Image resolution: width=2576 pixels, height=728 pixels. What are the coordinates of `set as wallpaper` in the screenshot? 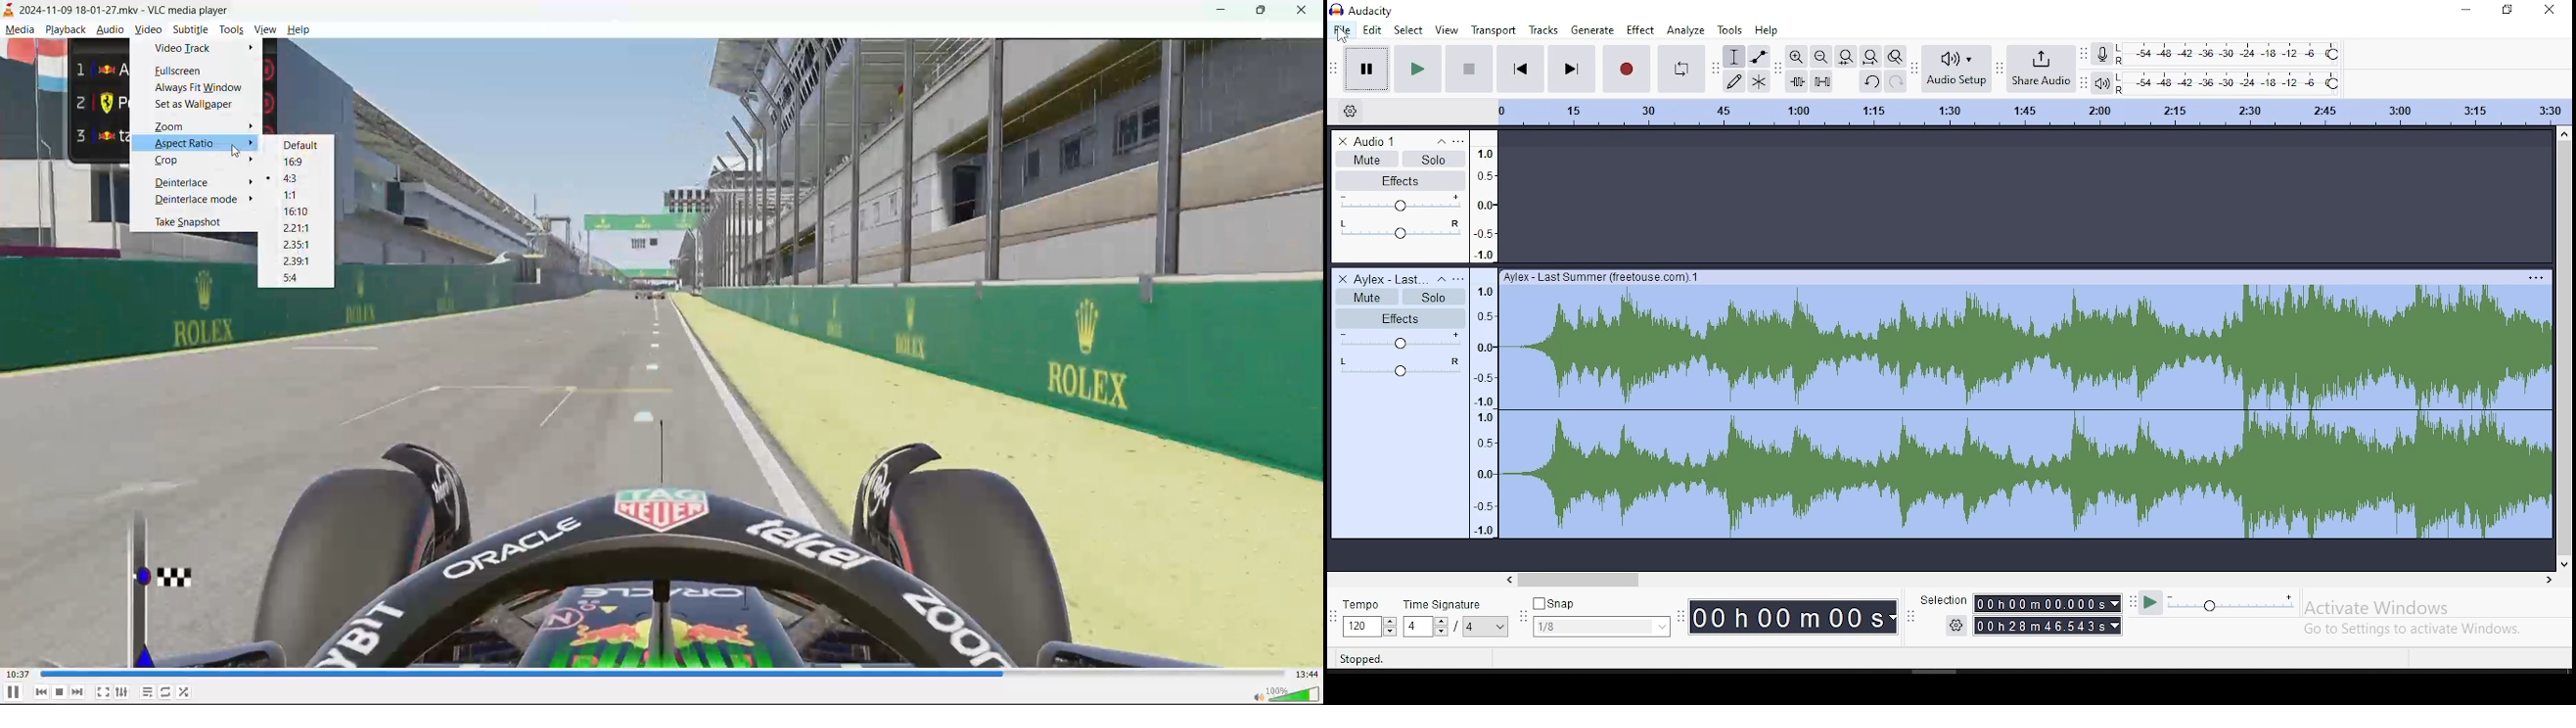 It's located at (196, 106).